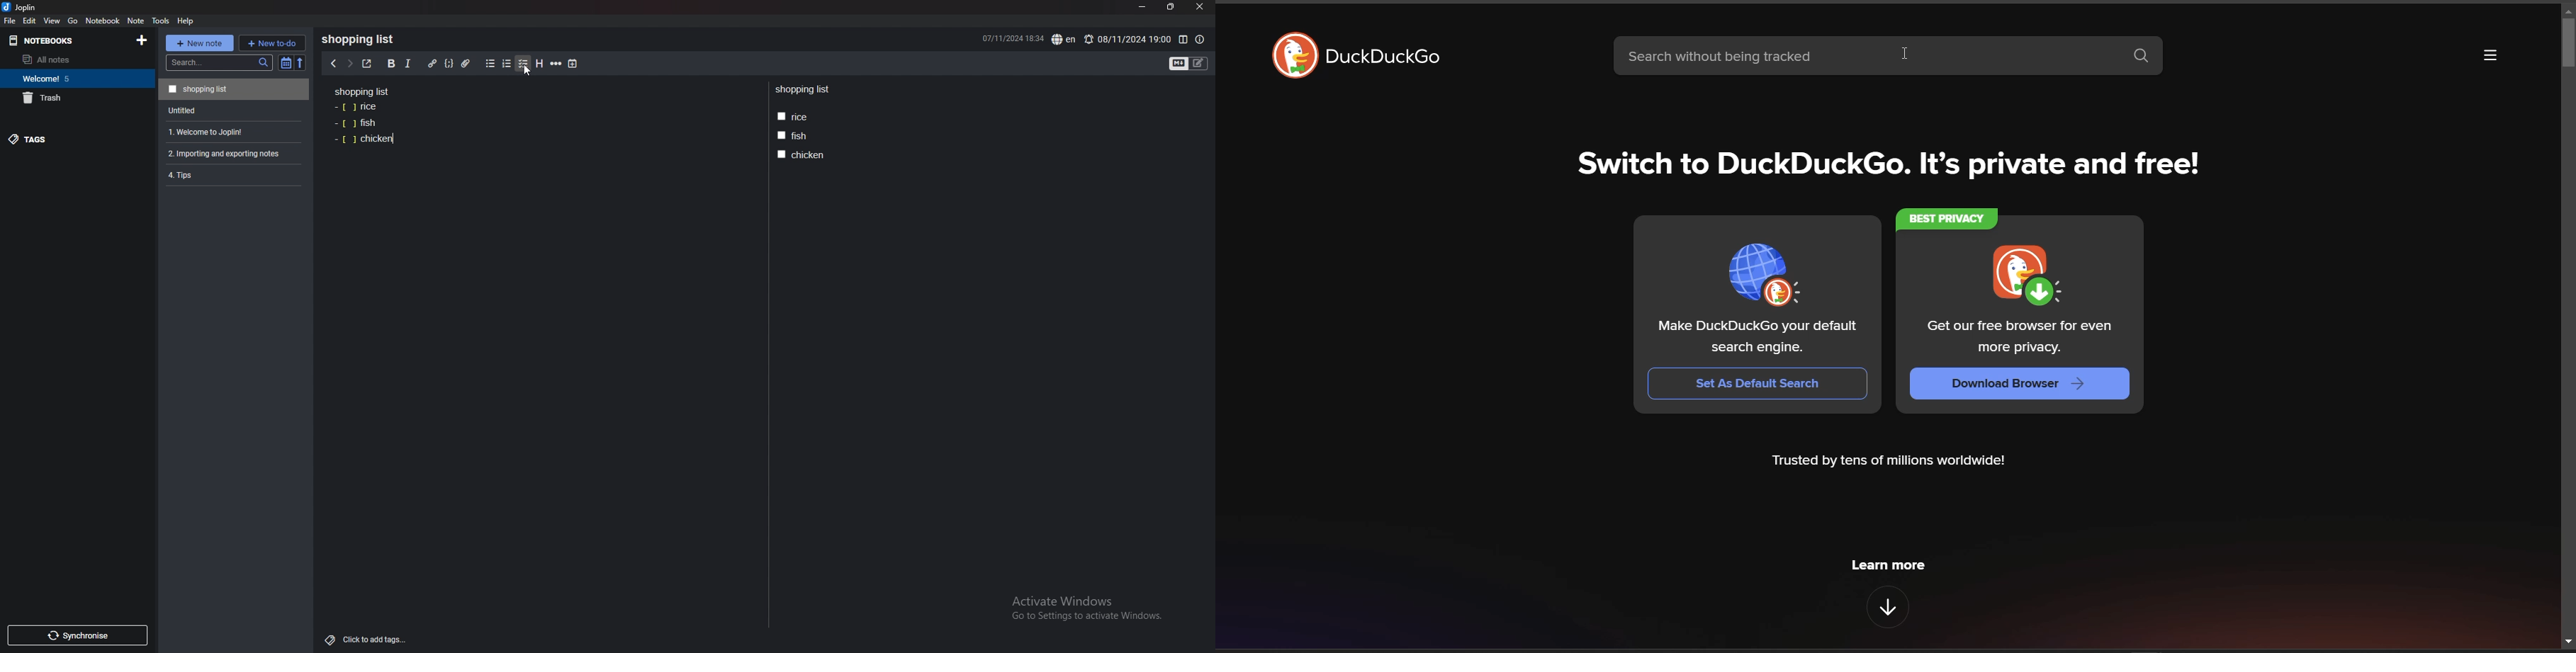  I want to click on note, so click(137, 21).